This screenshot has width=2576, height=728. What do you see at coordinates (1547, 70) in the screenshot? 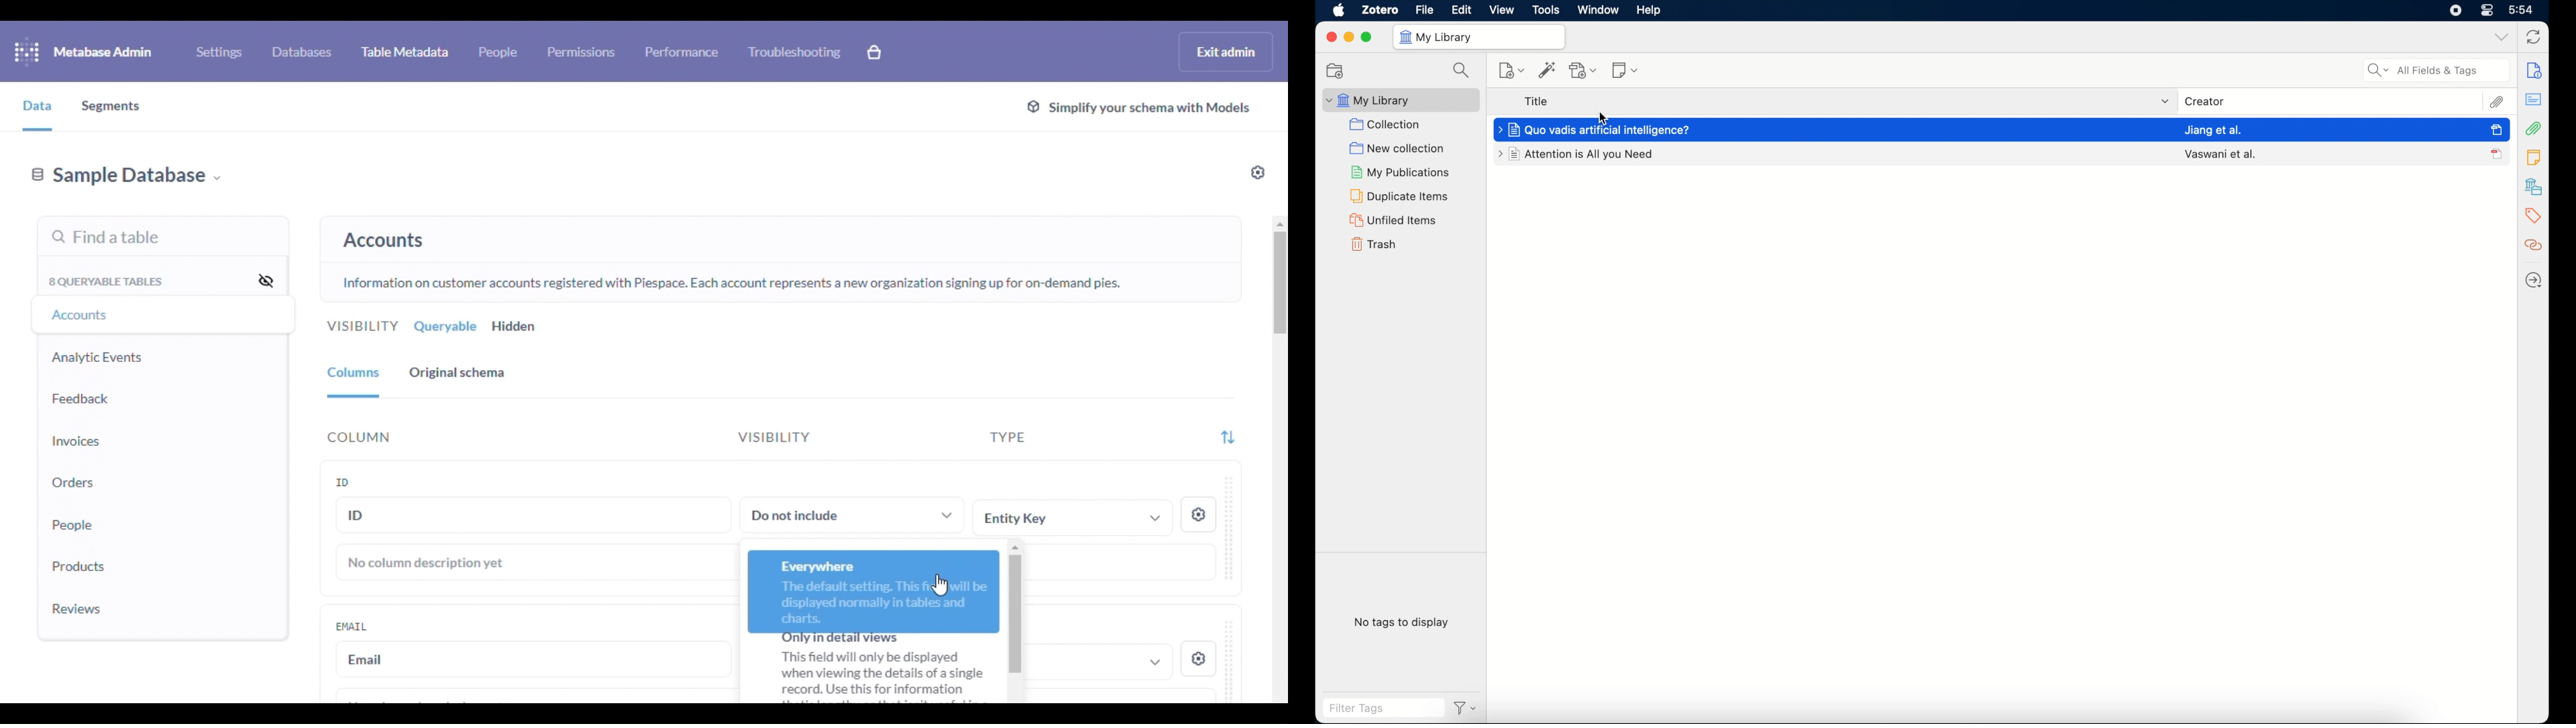
I see `add items by identifier` at bounding box center [1547, 70].